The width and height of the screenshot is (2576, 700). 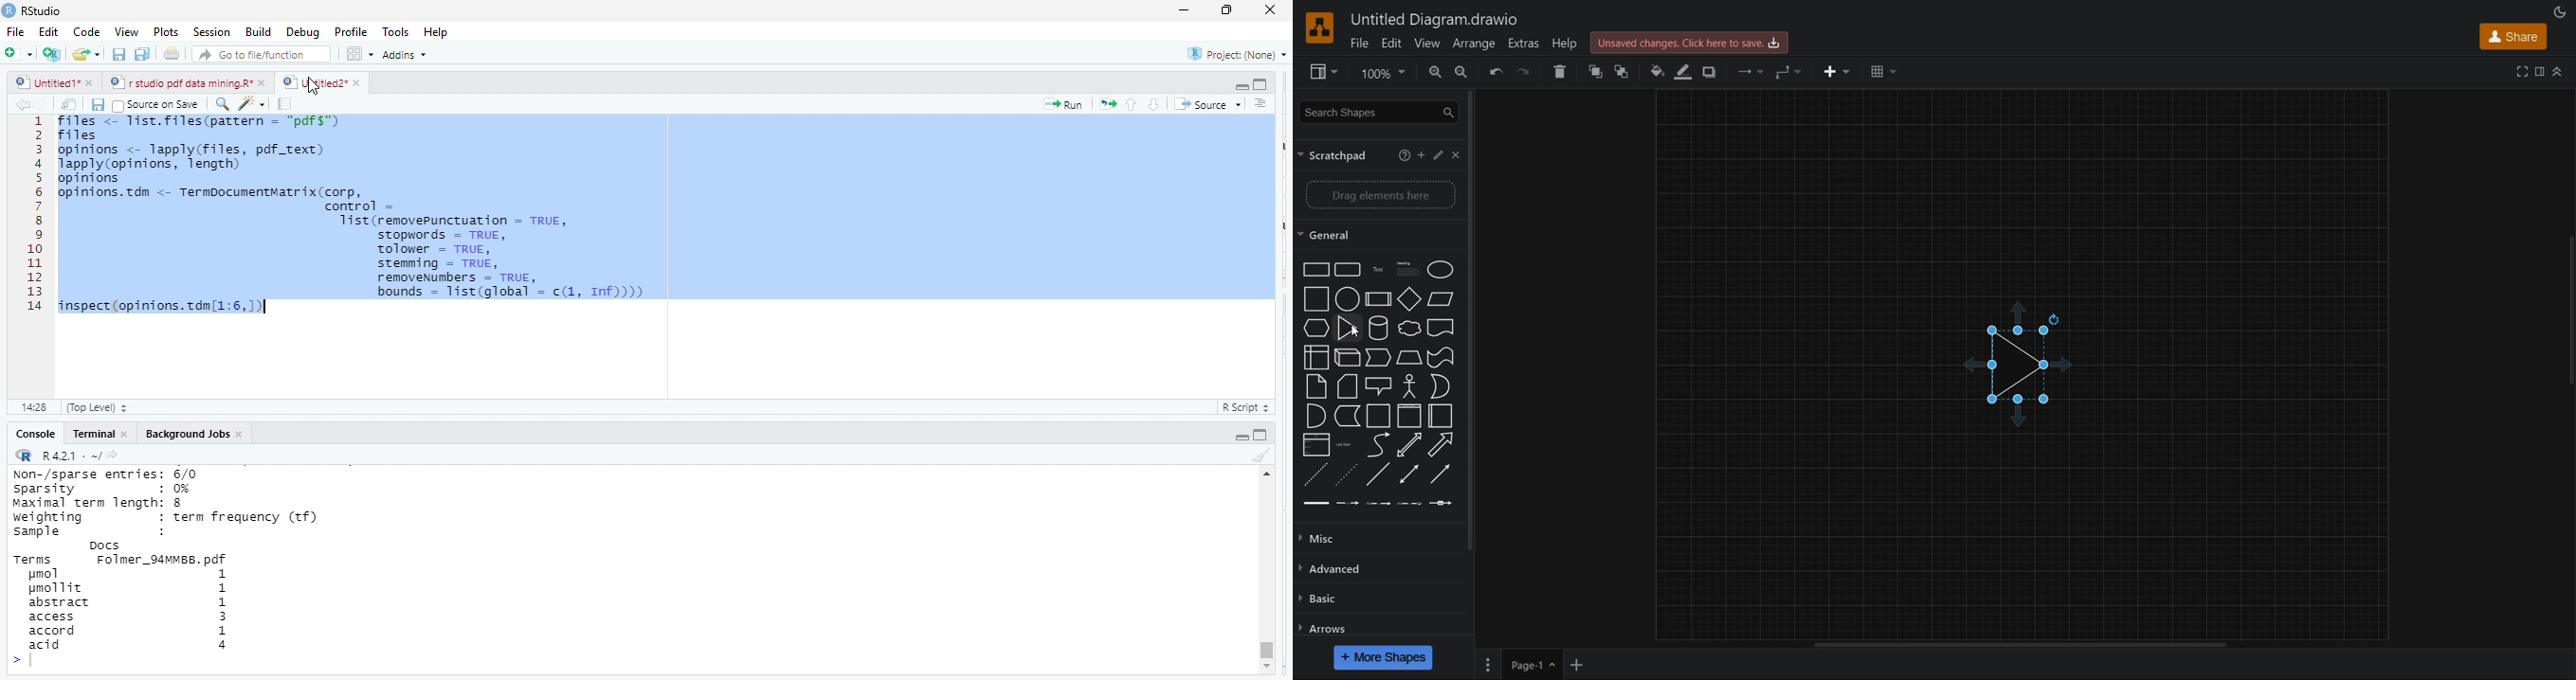 What do you see at coordinates (1579, 664) in the screenshot?
I see `Add Page` at bounding box center [1579, 664].